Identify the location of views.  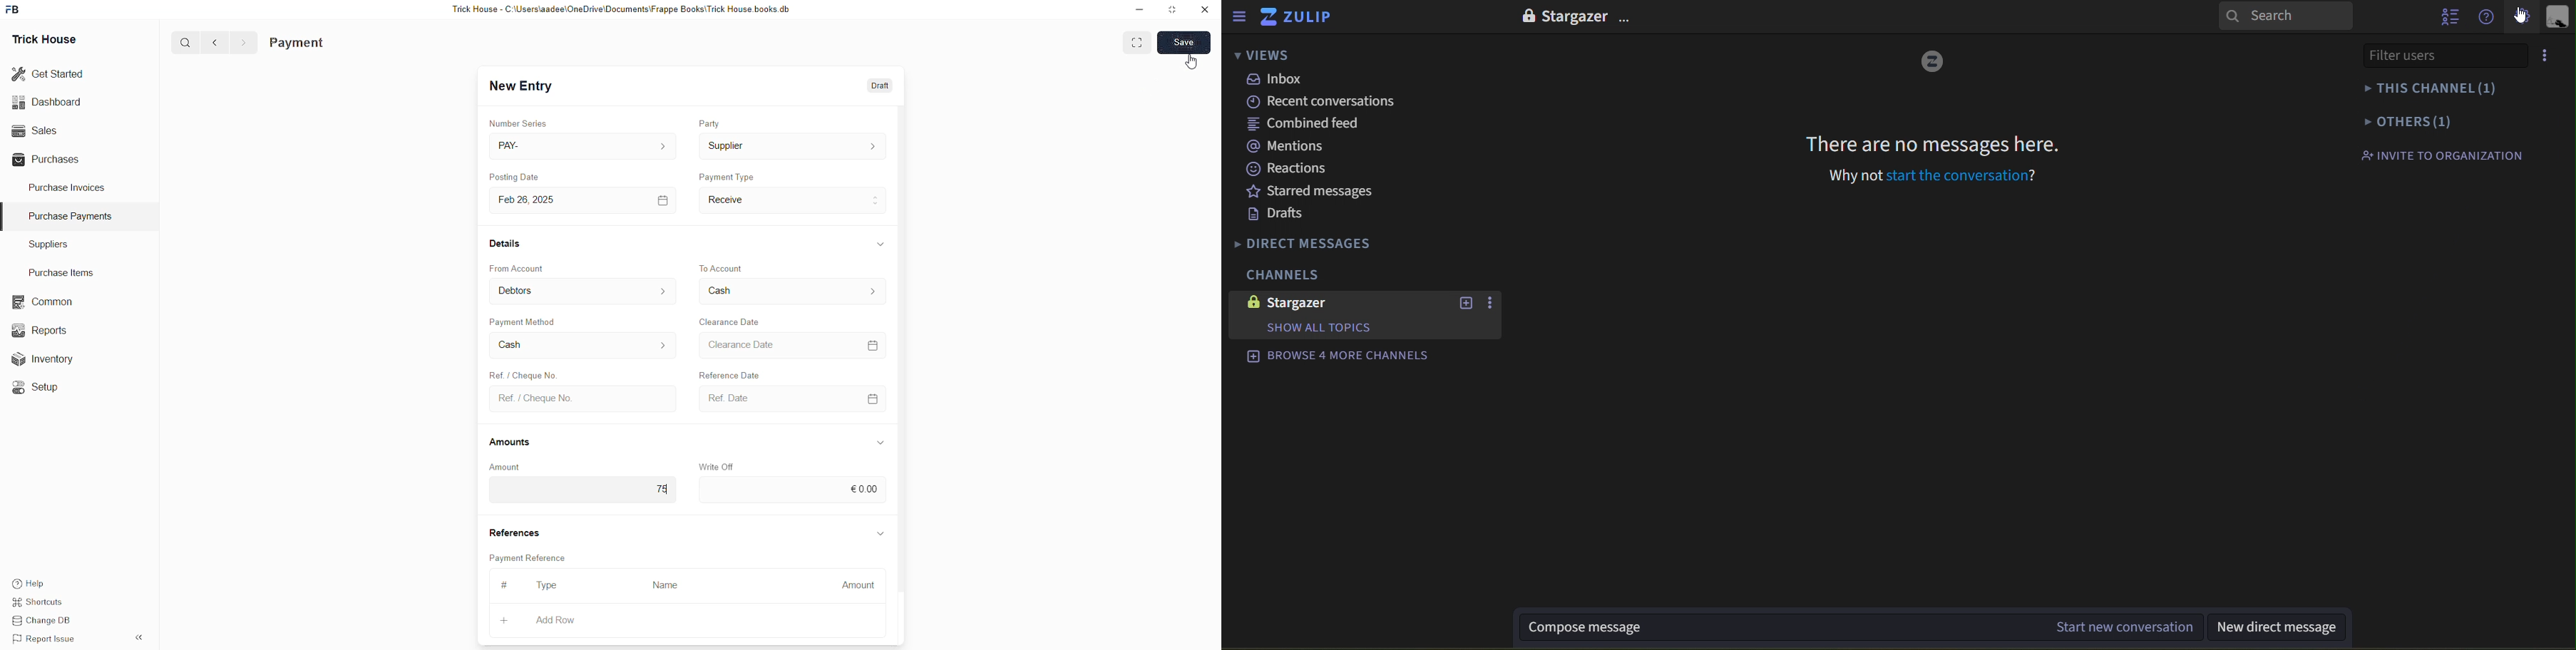
(1271, 54).